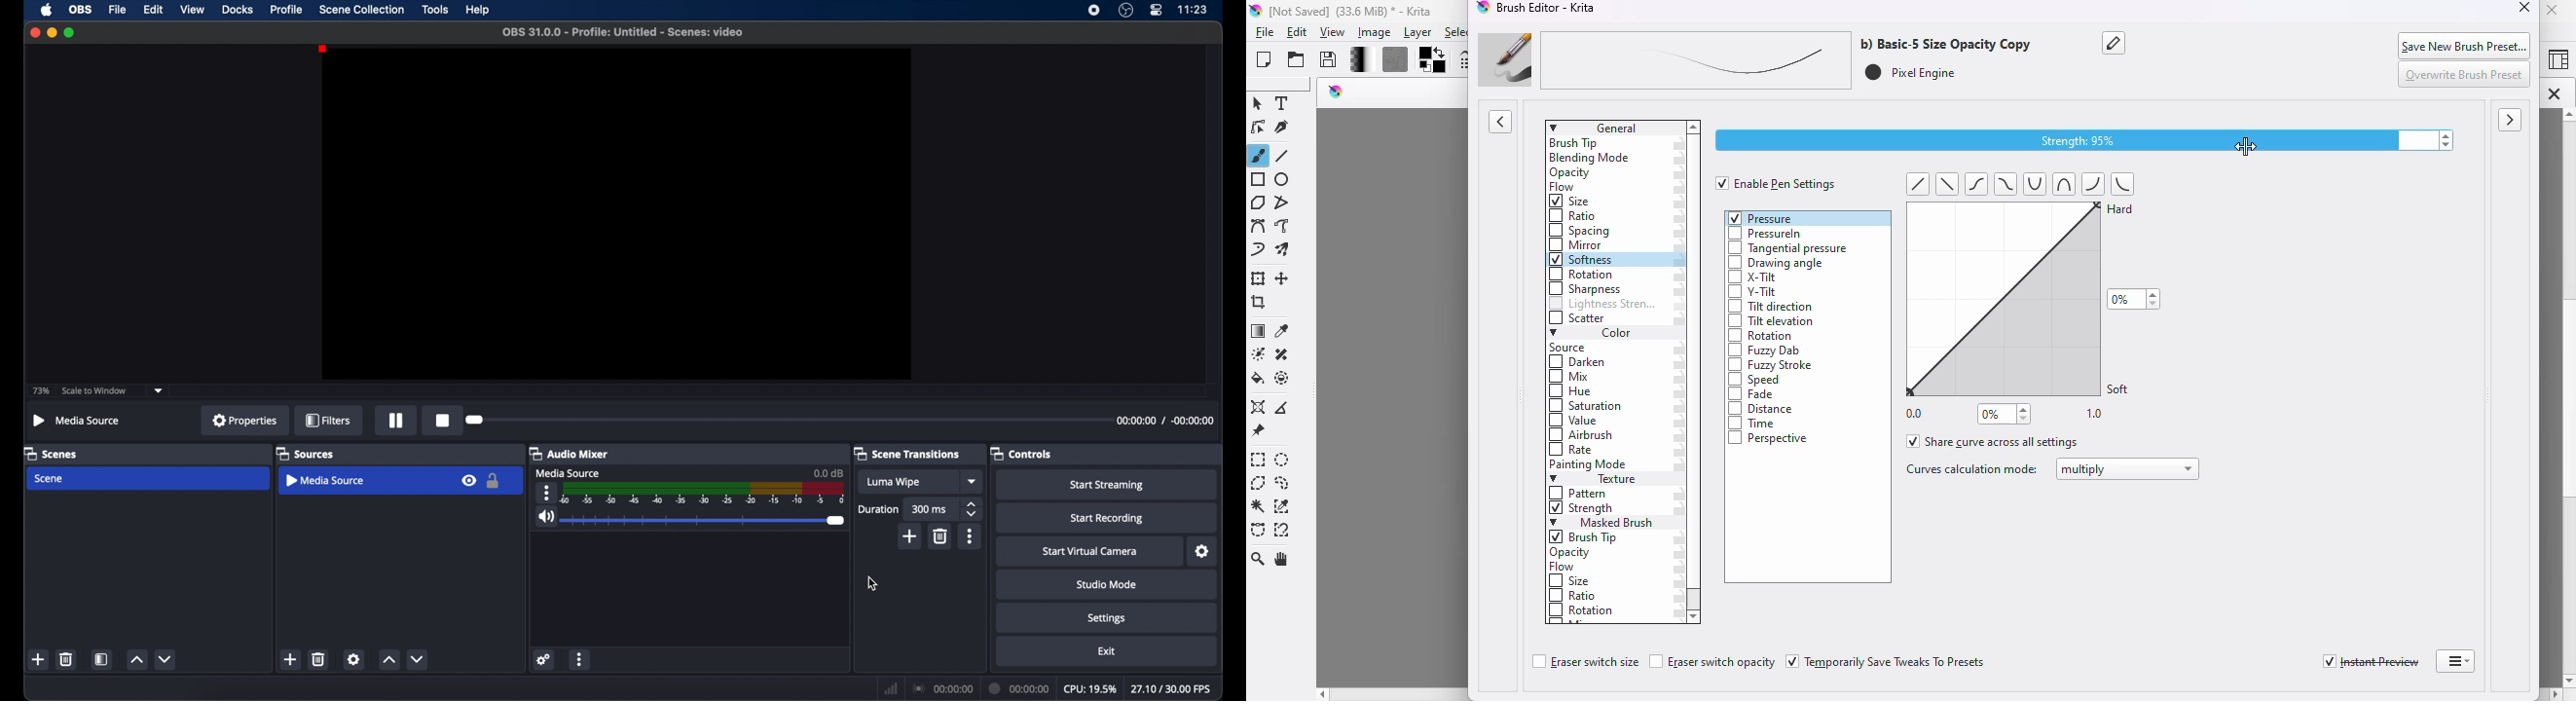  I want to click on curve, so click(2036, 185).